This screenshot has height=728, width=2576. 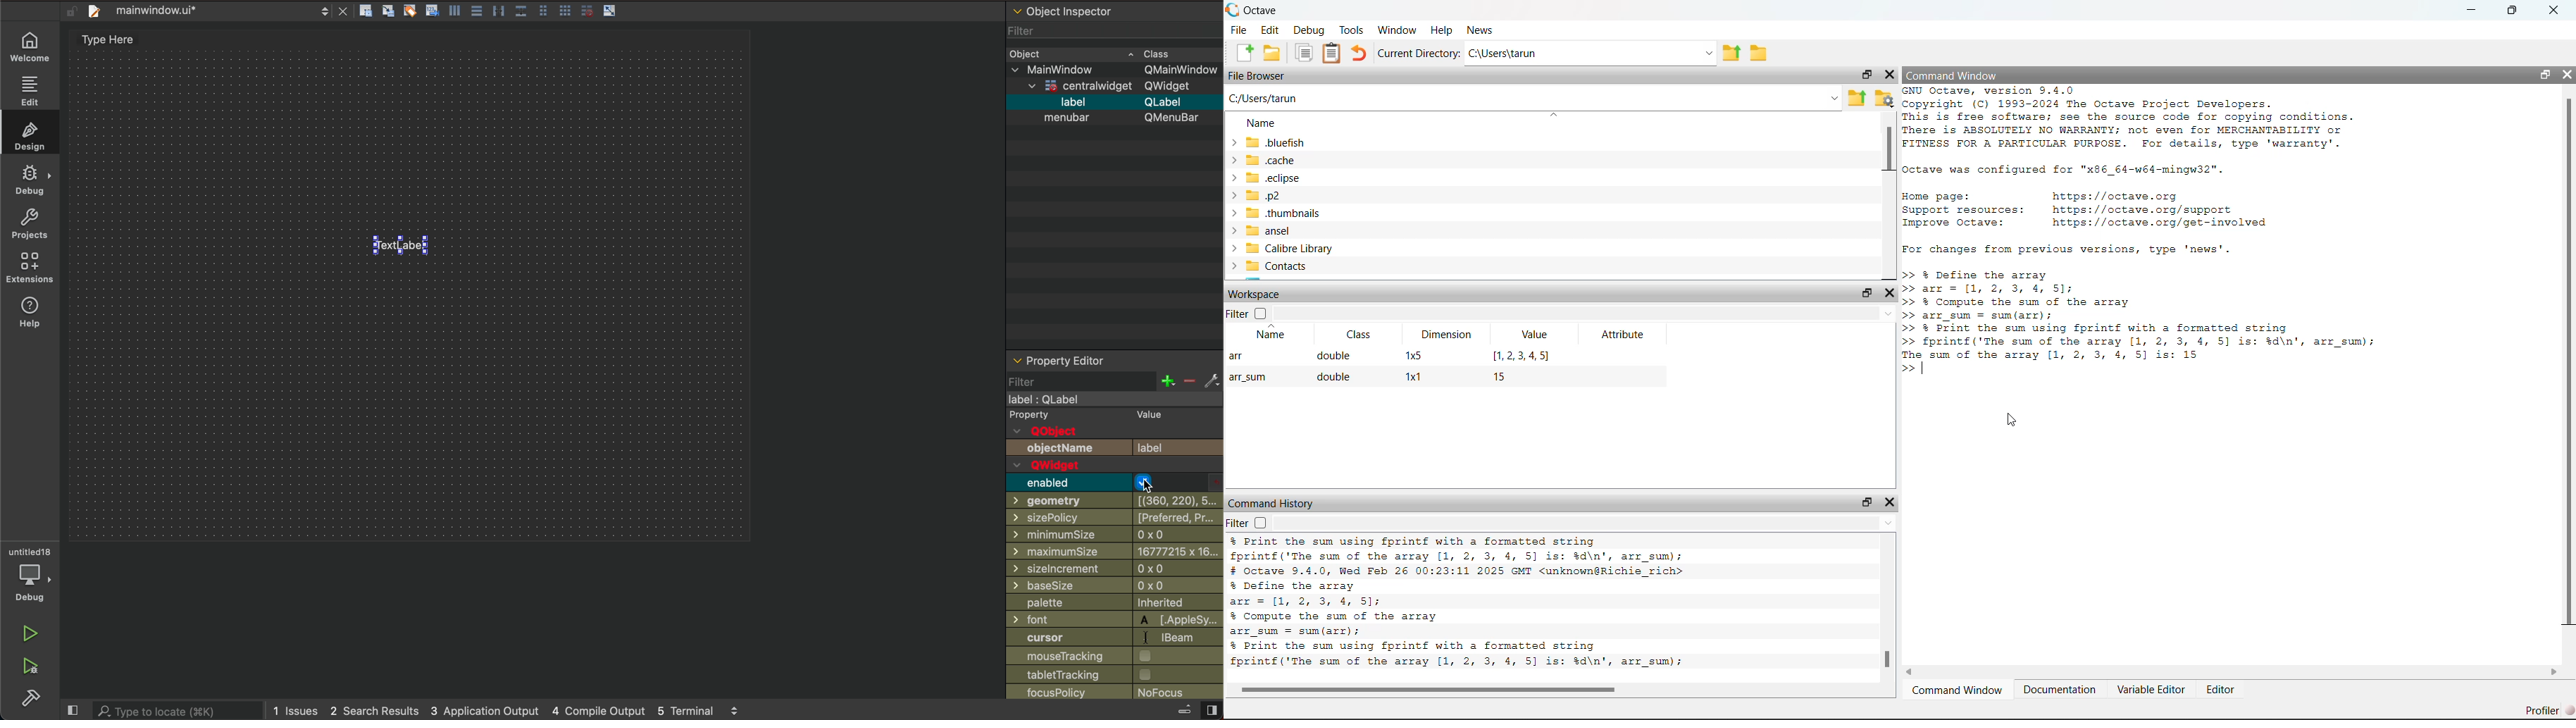 I want to click on Scrollbar left, so click(x=1916, y=673).